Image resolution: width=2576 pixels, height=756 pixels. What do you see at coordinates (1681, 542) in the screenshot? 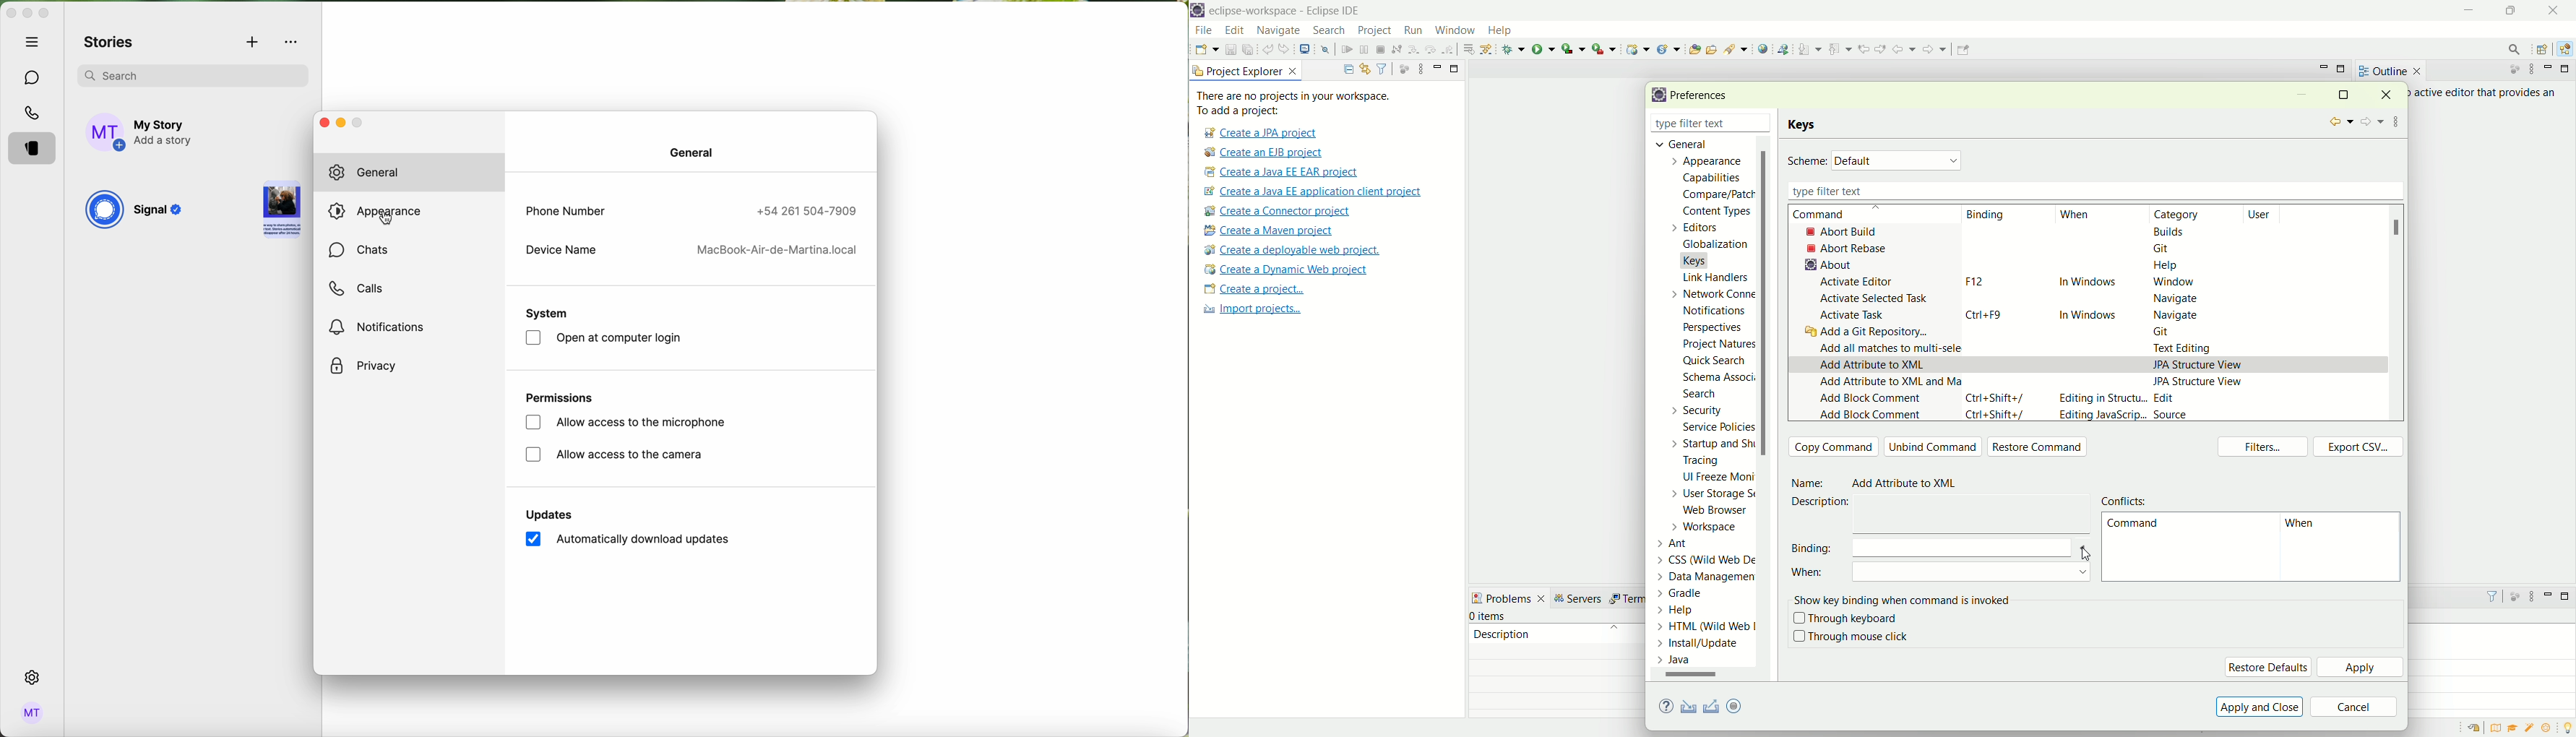
I see `Ant` at bounding box center [1681, 542].